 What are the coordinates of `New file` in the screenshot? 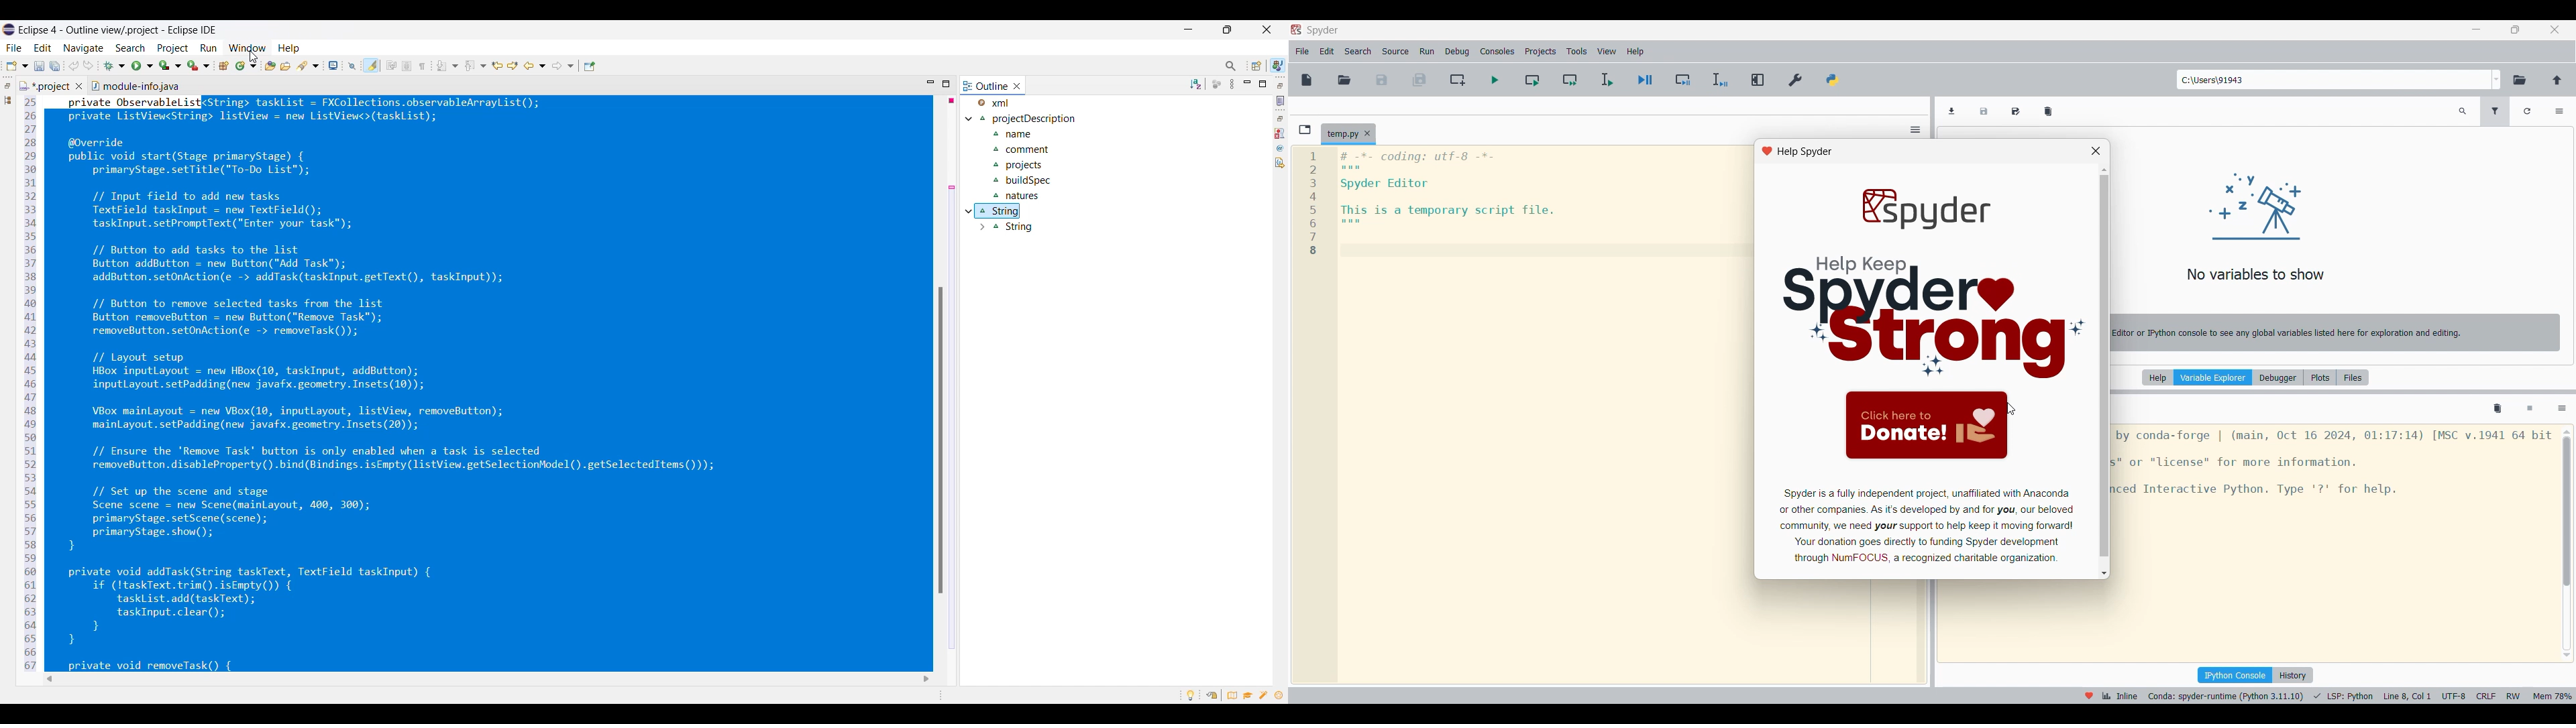 It's located at (1307, 80).